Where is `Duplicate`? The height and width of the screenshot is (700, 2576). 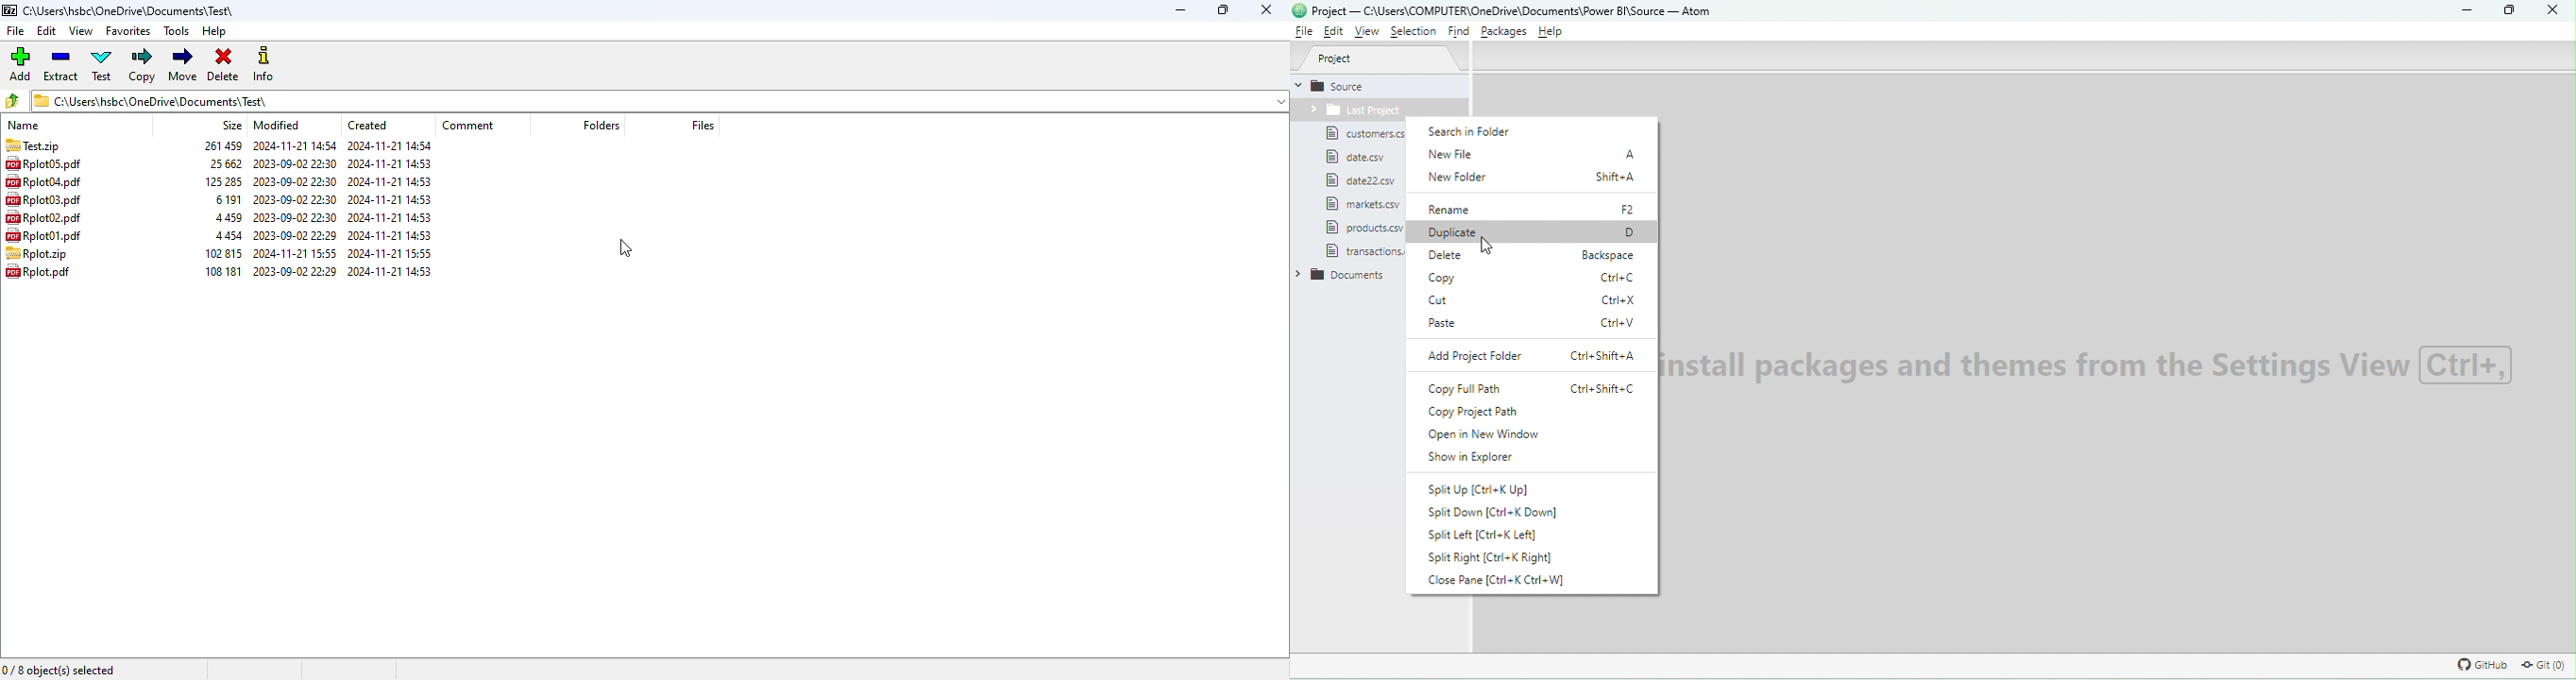
Duplicate is located at coordinates (1533, 233).